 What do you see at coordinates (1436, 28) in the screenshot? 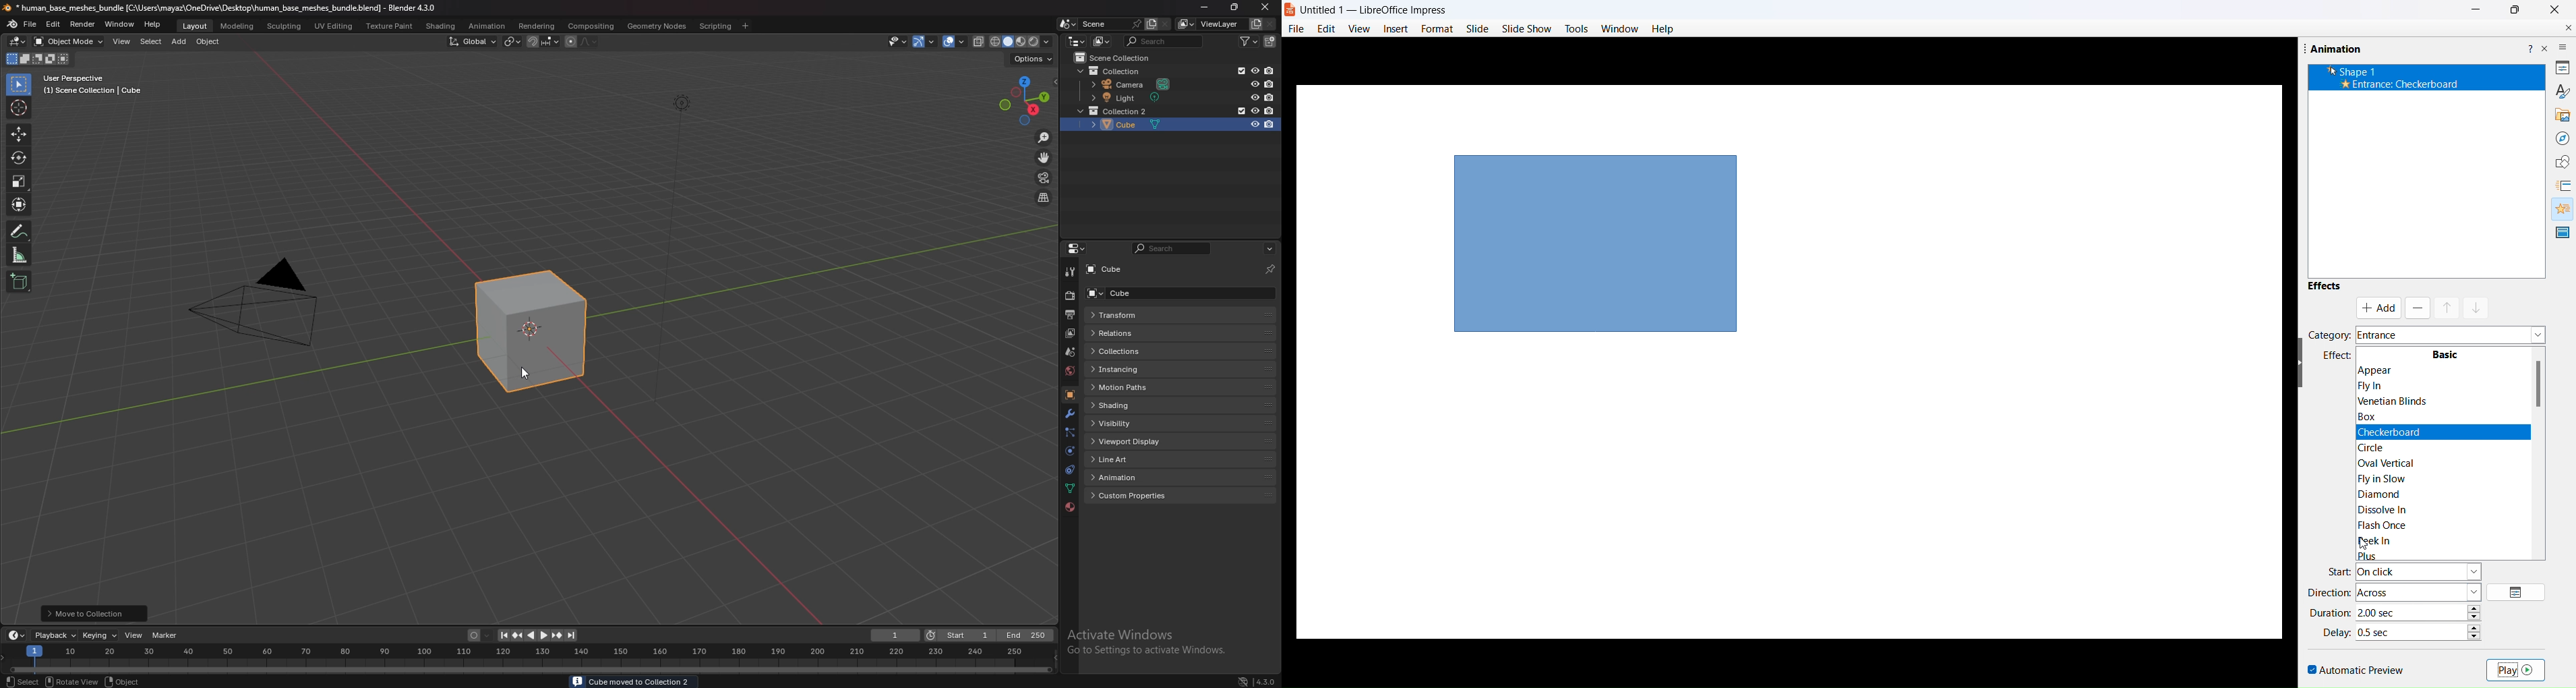
I see `format` at bounding box center [1436, 28].